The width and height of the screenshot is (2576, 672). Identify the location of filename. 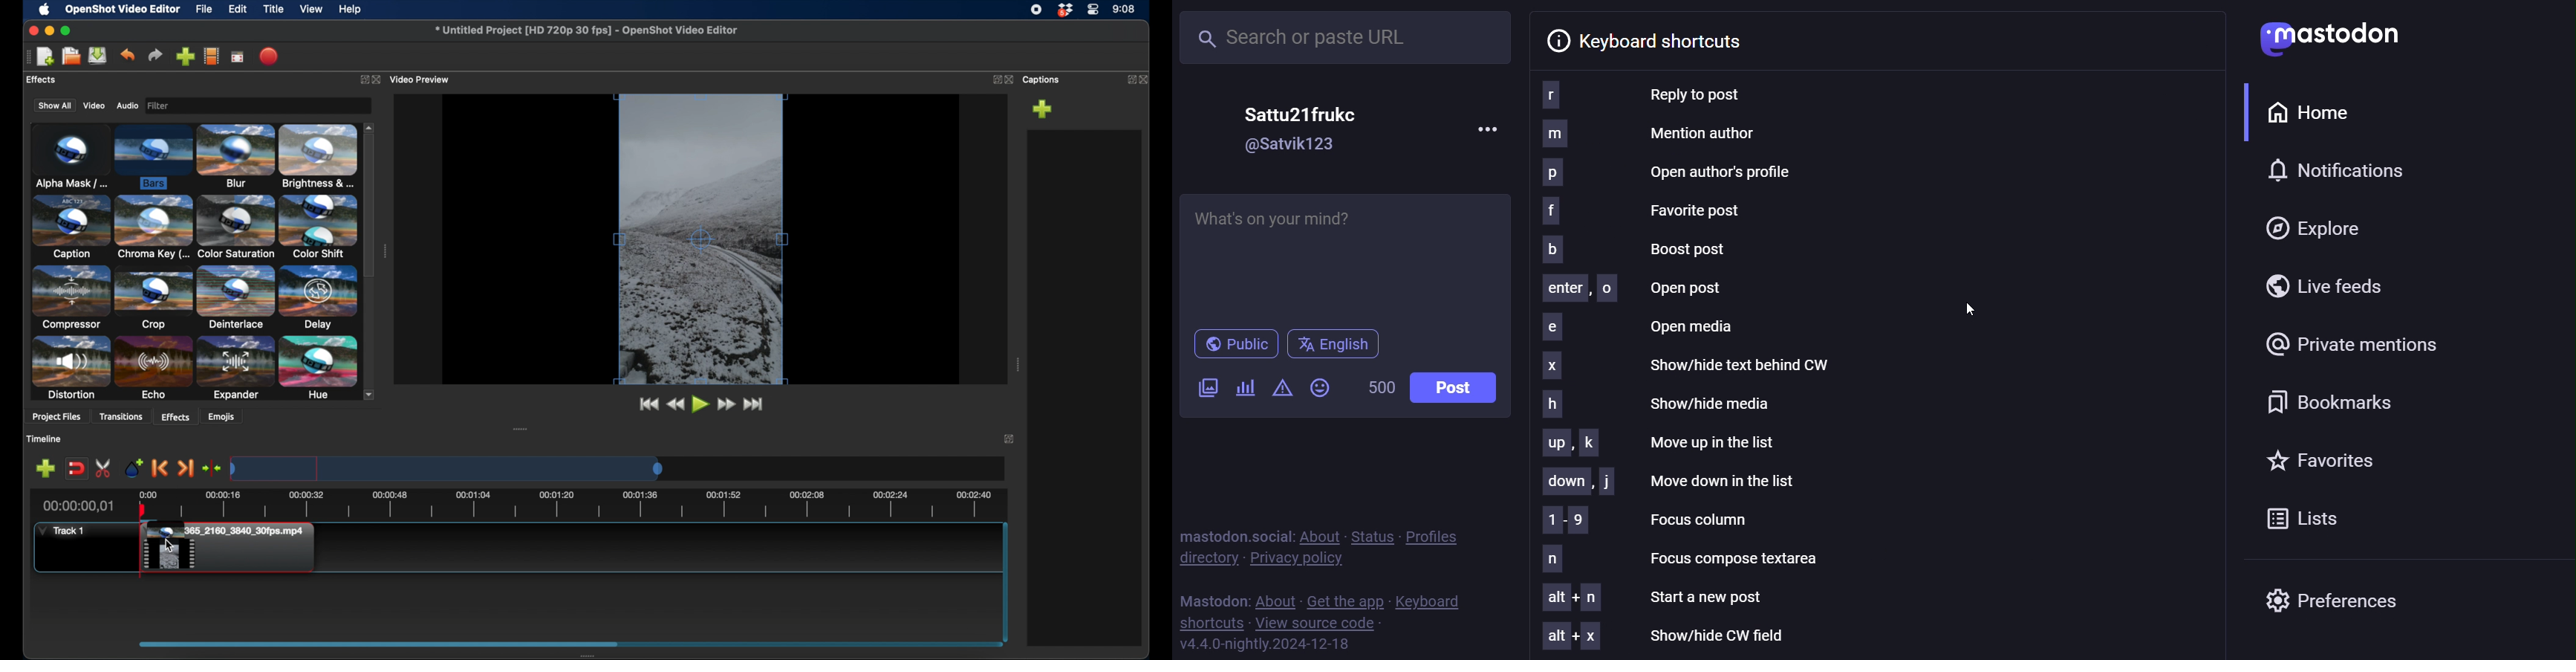
(586, 30).